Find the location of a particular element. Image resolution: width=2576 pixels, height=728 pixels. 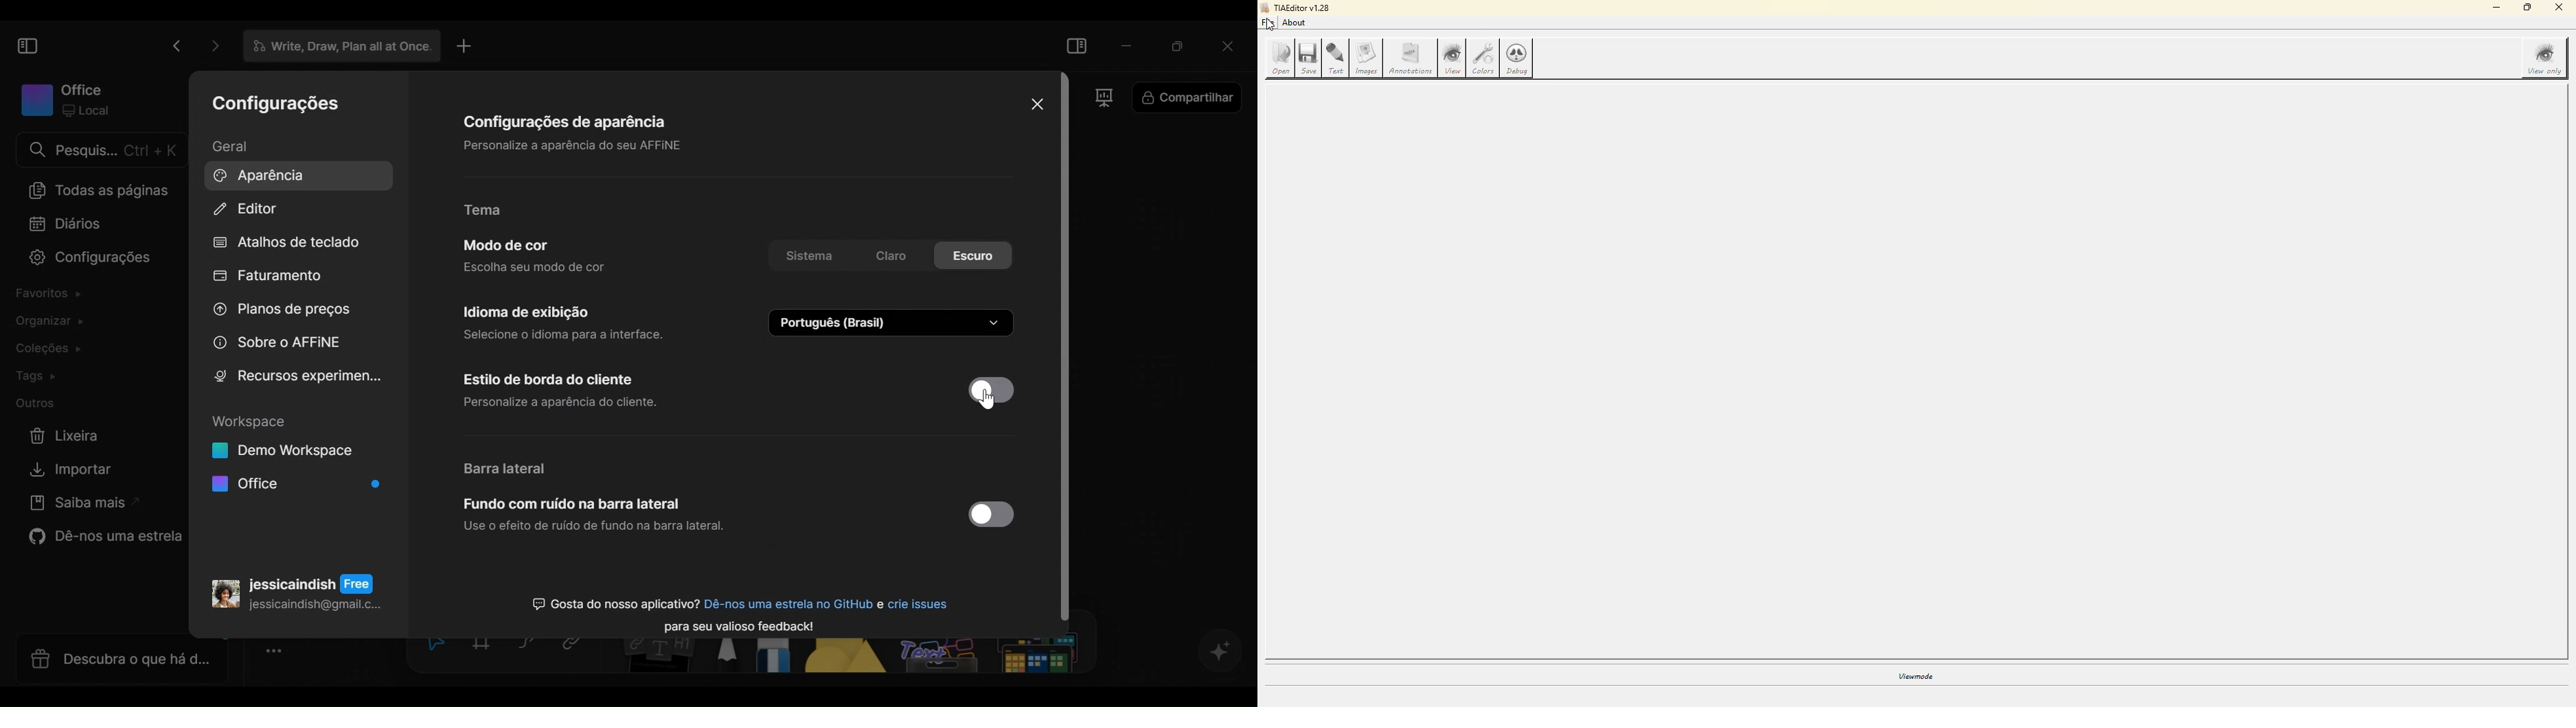

Pen is located at coordinates (728, 657).